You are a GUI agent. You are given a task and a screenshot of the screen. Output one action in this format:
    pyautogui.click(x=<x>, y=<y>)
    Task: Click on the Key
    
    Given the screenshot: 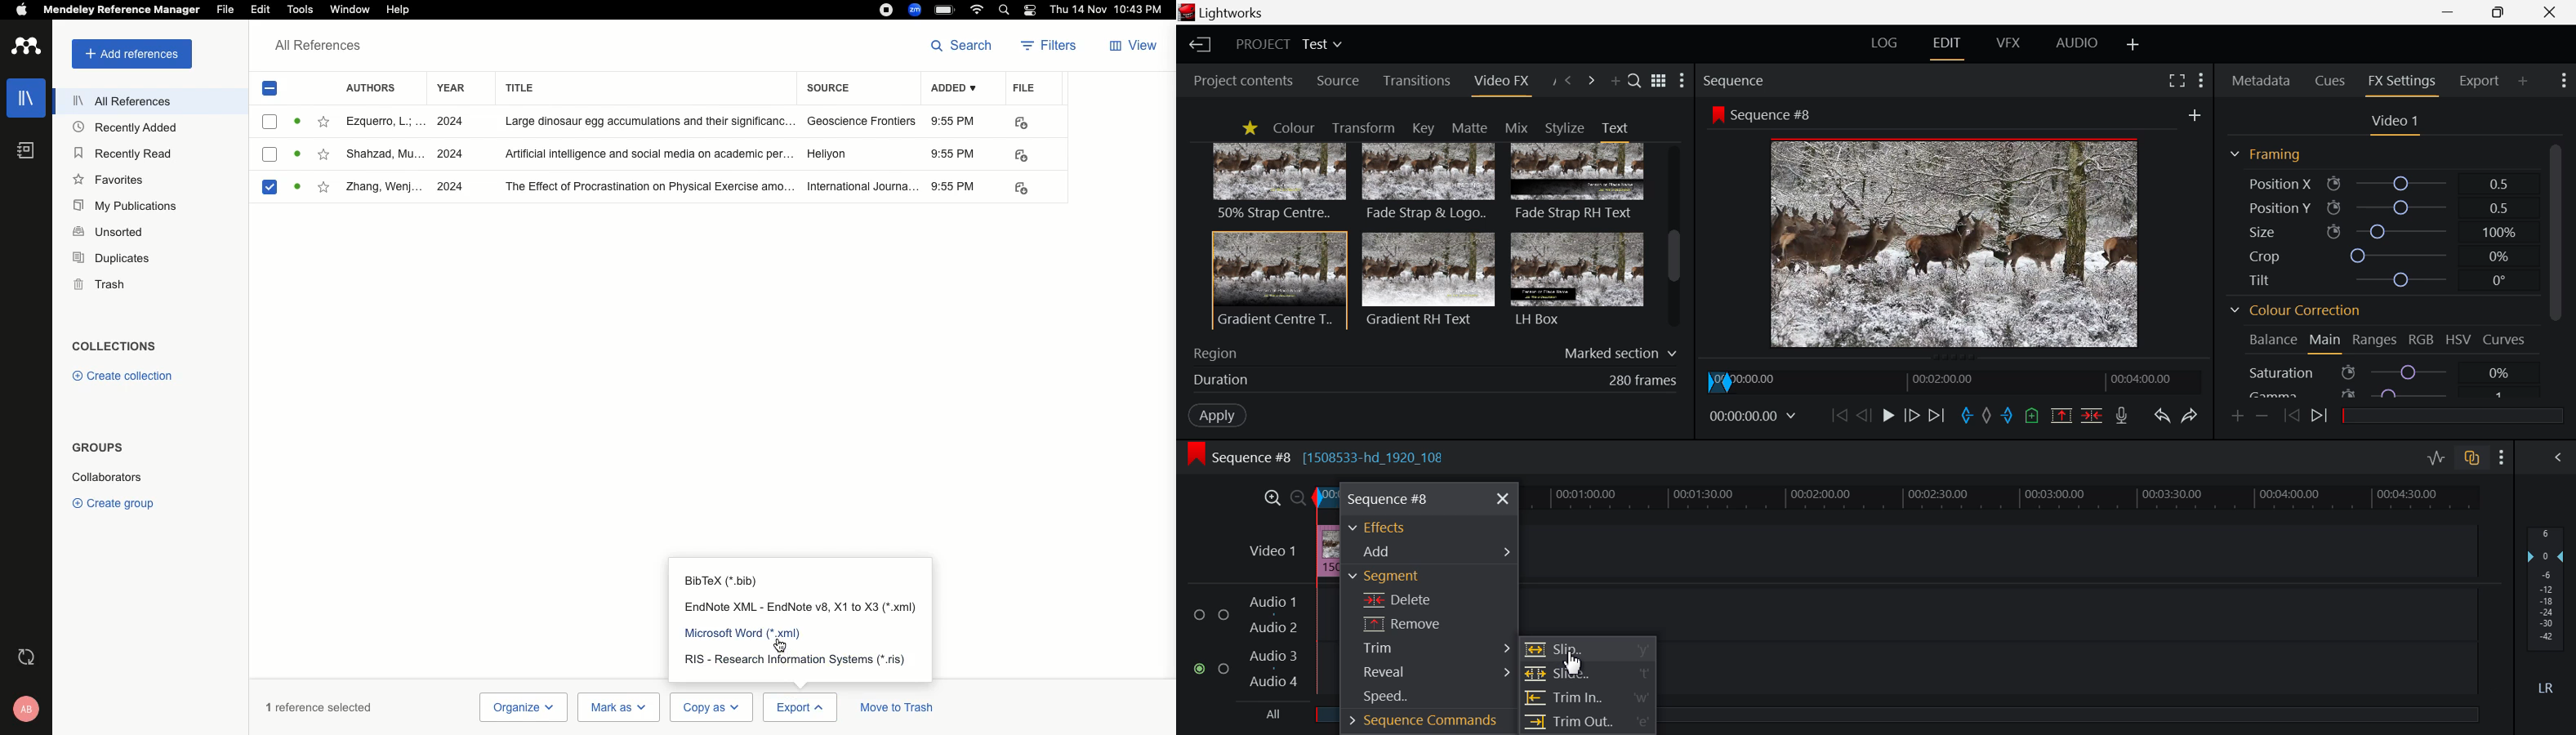 What is the action you would take?
    pyautogui.click(x=1422, y=128)
    